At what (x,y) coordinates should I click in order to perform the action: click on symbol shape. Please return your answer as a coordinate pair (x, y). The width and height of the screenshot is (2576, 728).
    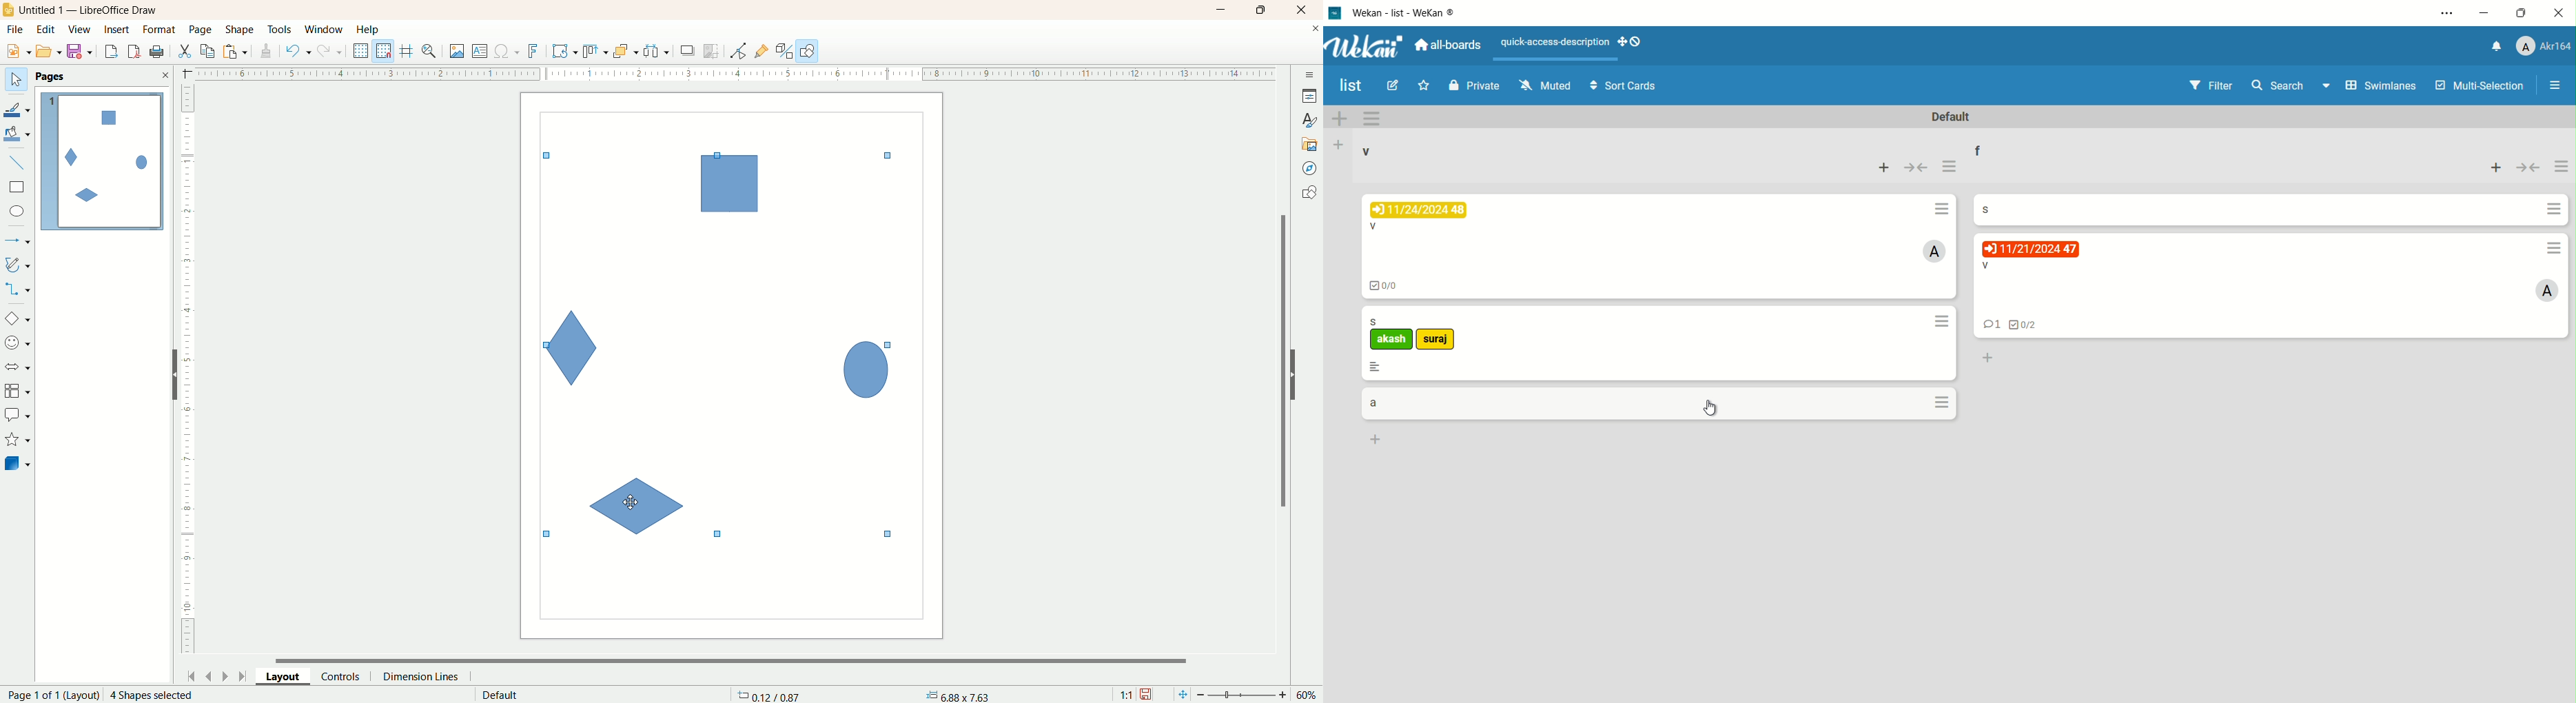
    Looking at the image, I should click on (19, 344).